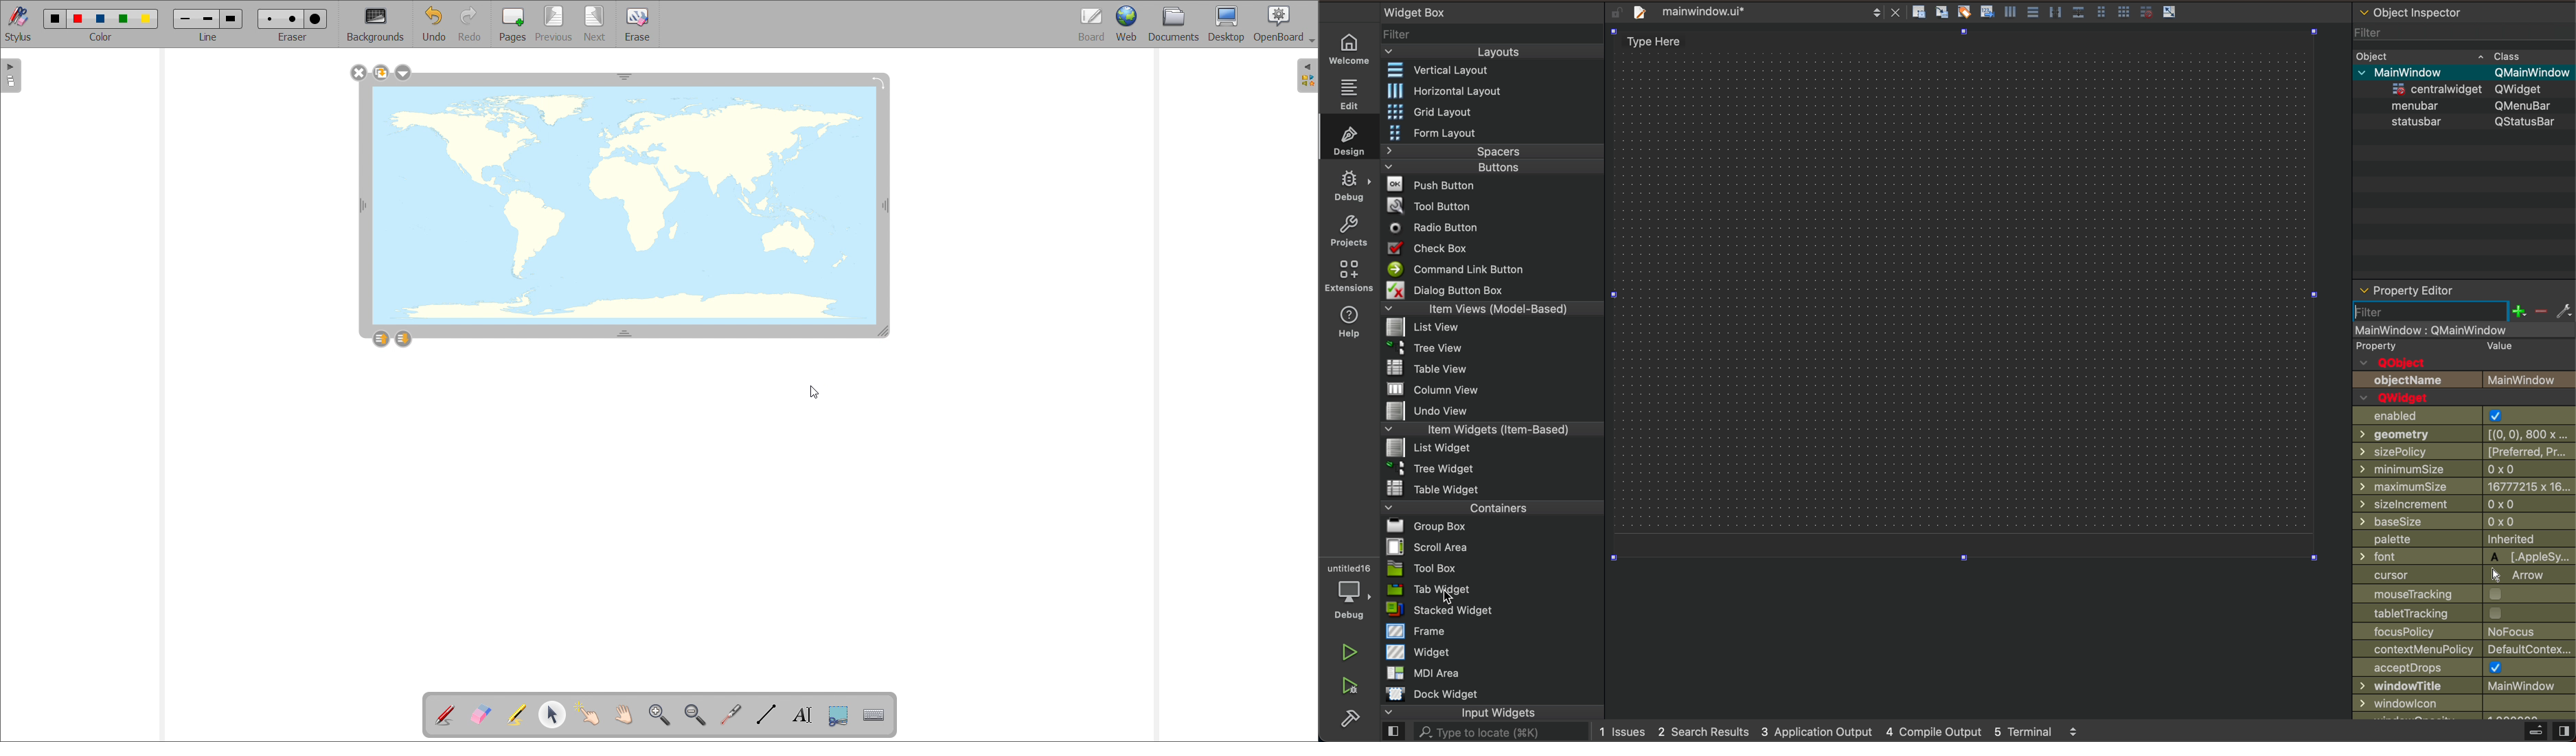  I want to click on add annotations, so click(446, 715).